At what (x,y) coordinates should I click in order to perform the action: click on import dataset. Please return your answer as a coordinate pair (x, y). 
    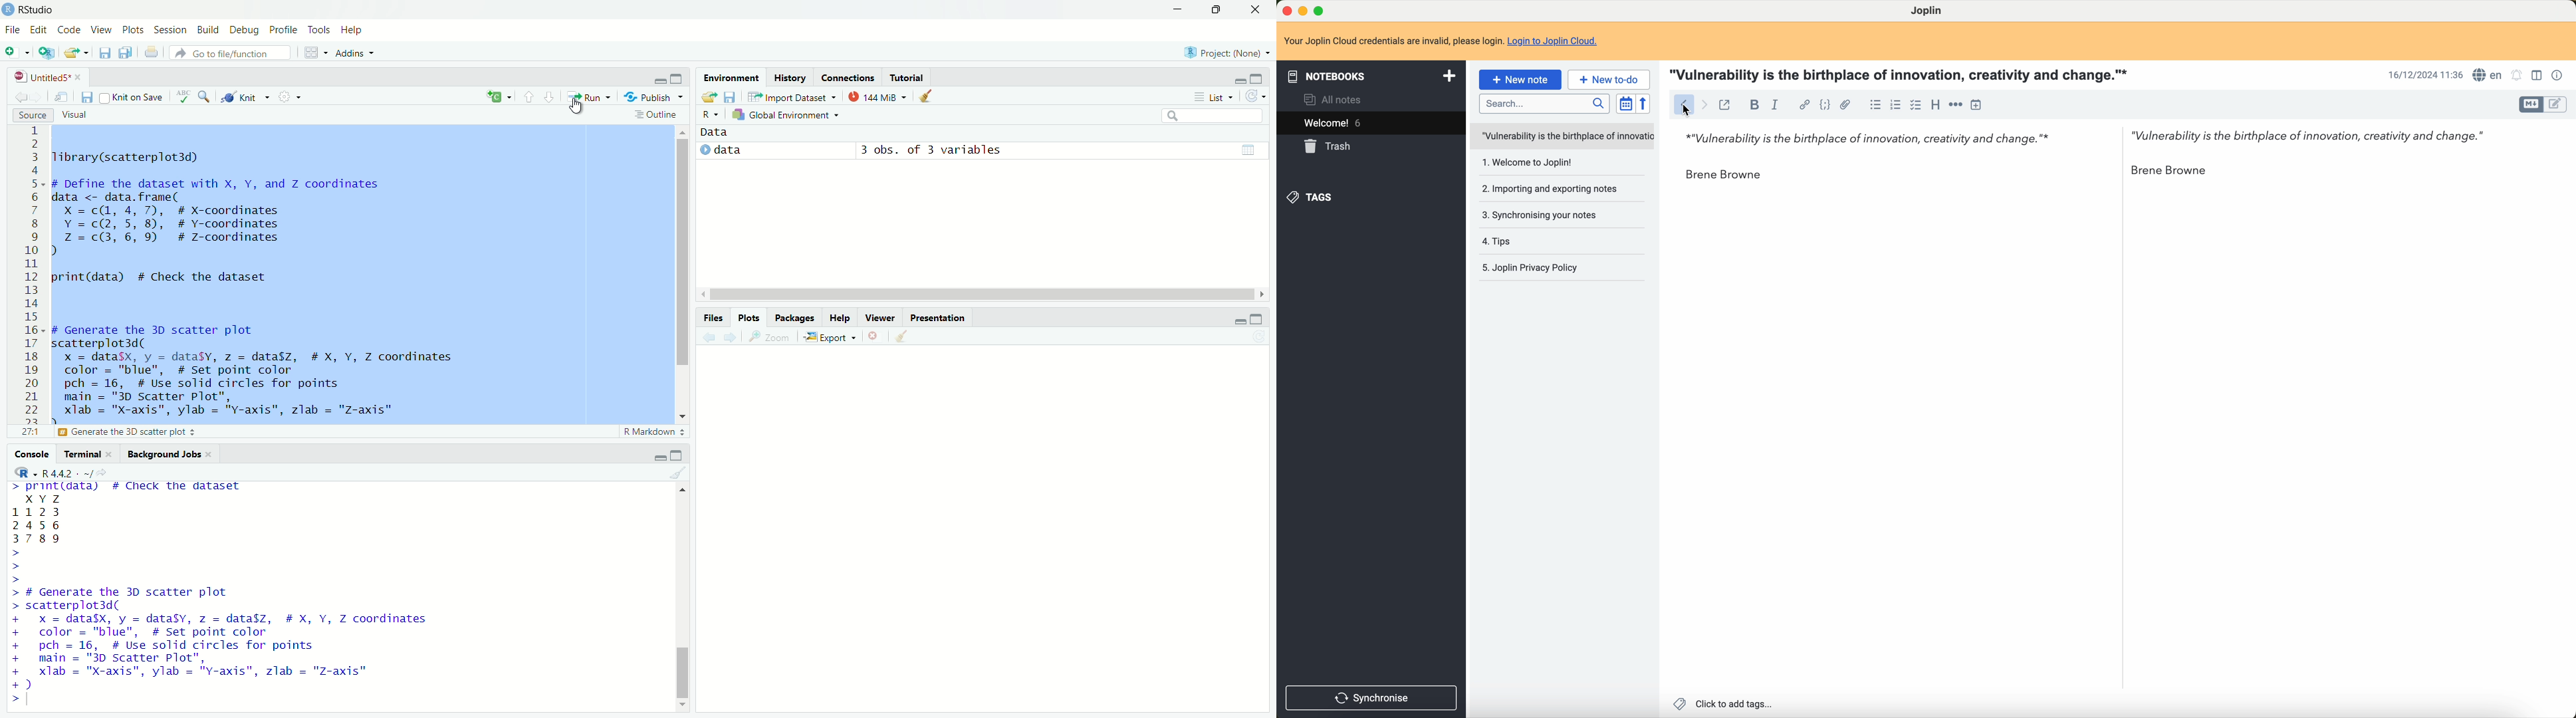
    Looking at the image, I should click on (792, 96).